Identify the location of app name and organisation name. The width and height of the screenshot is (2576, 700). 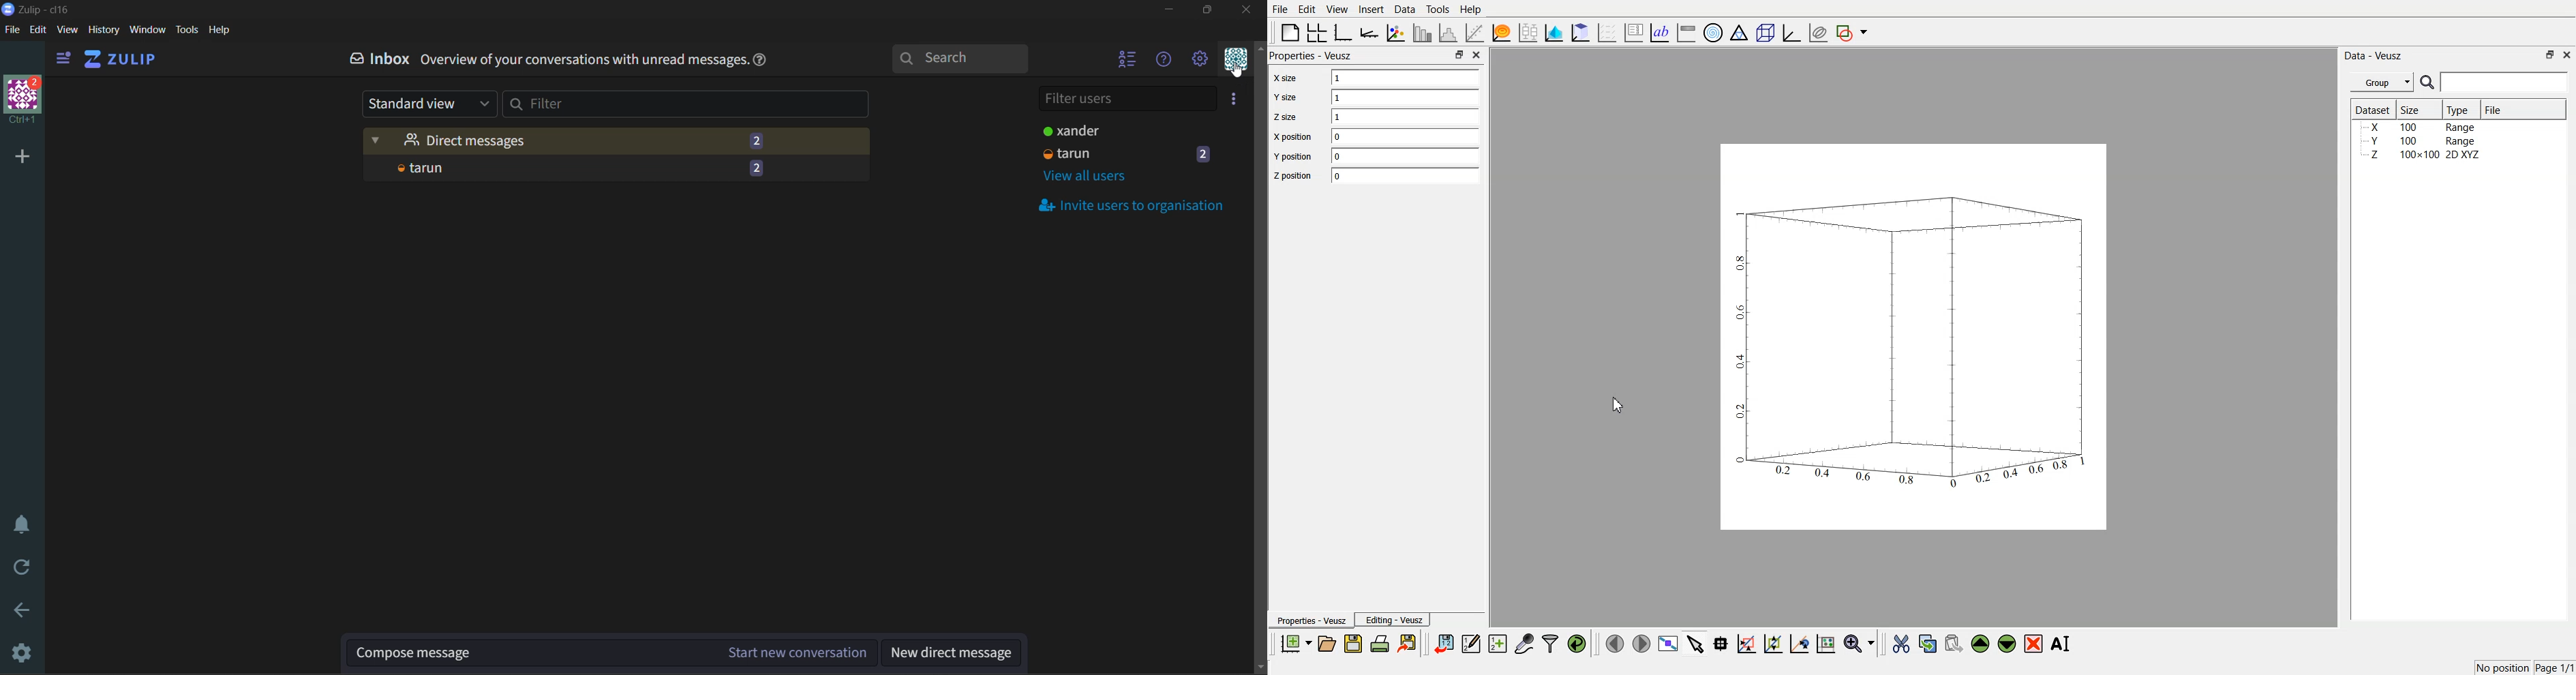
(36, 8).